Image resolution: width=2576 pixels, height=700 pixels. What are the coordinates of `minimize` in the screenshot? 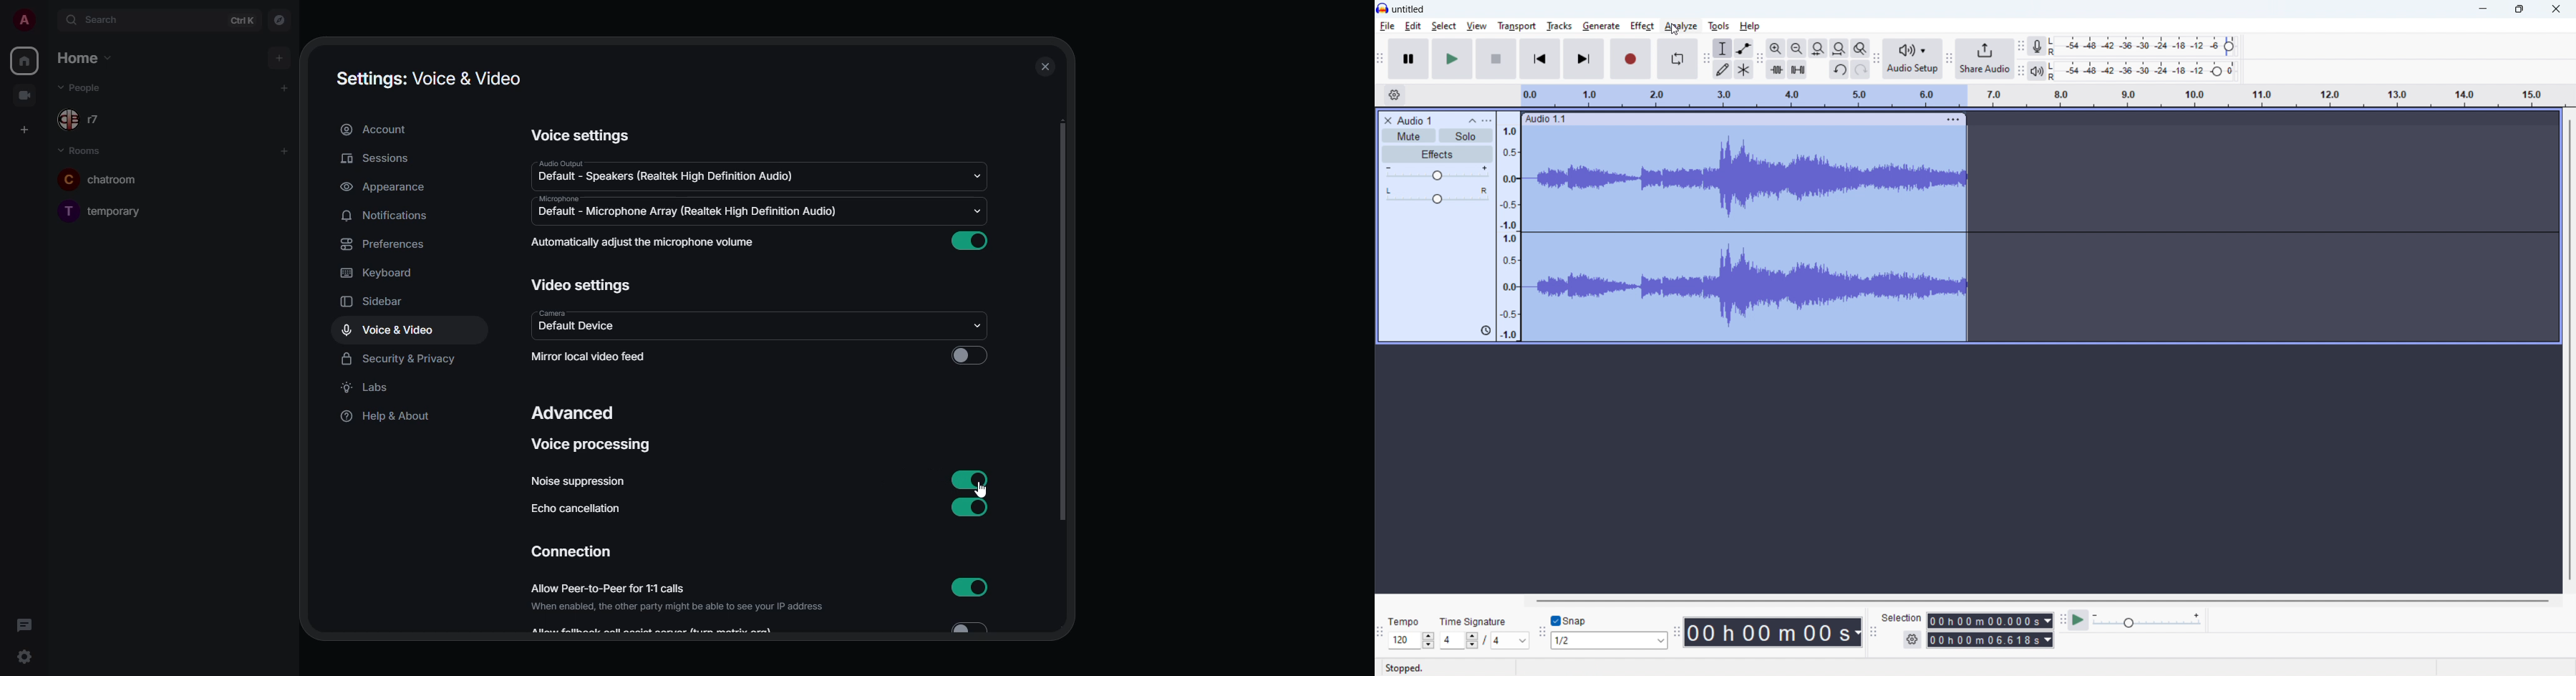 It's located at (2482, 9).